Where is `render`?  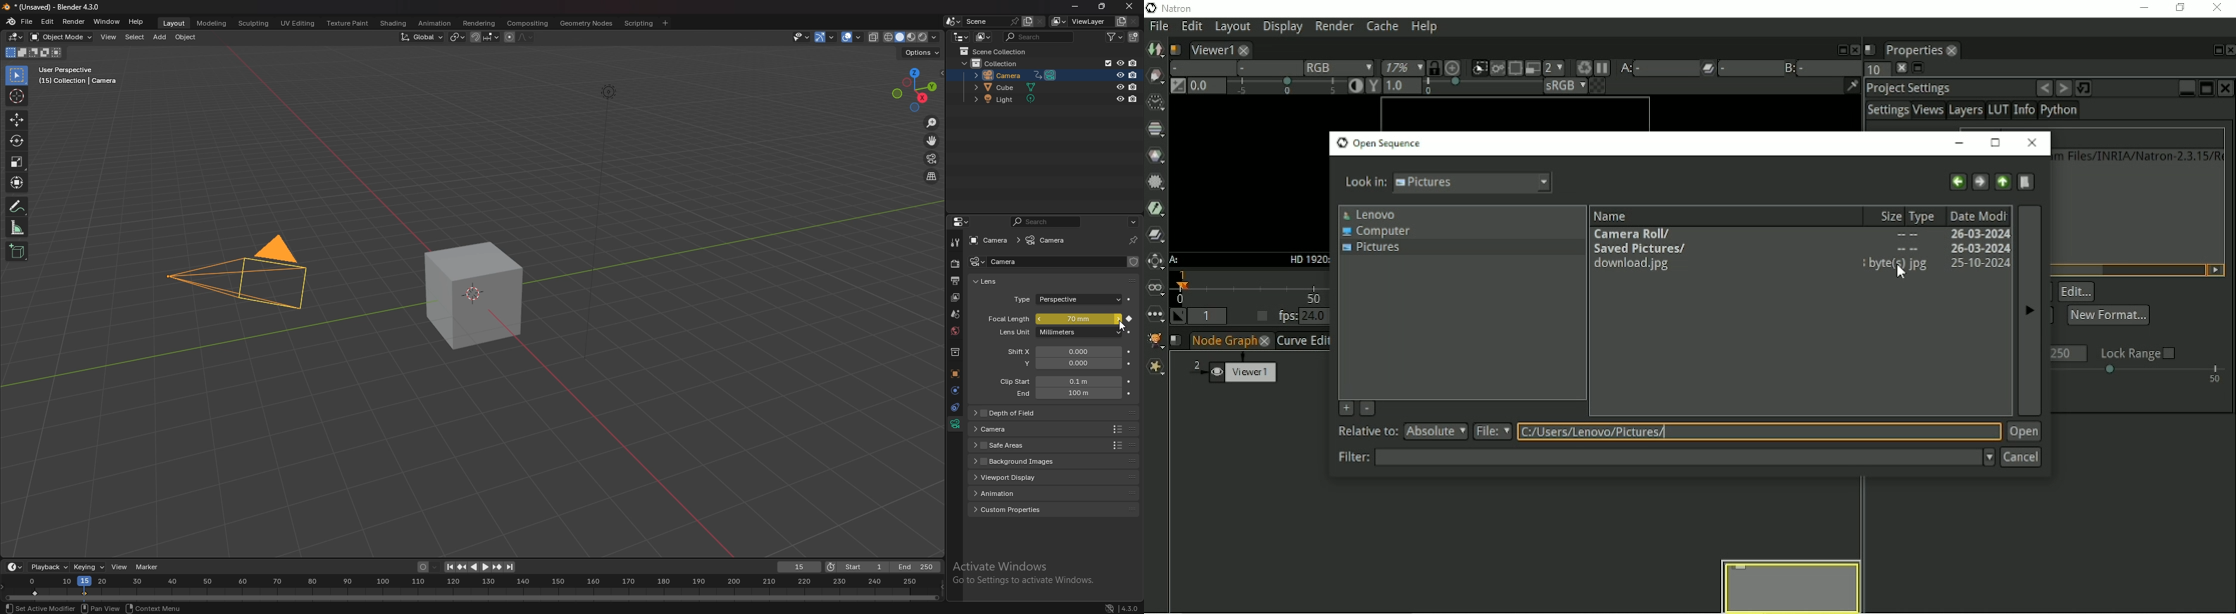
render is located at coordinates (73, 21).